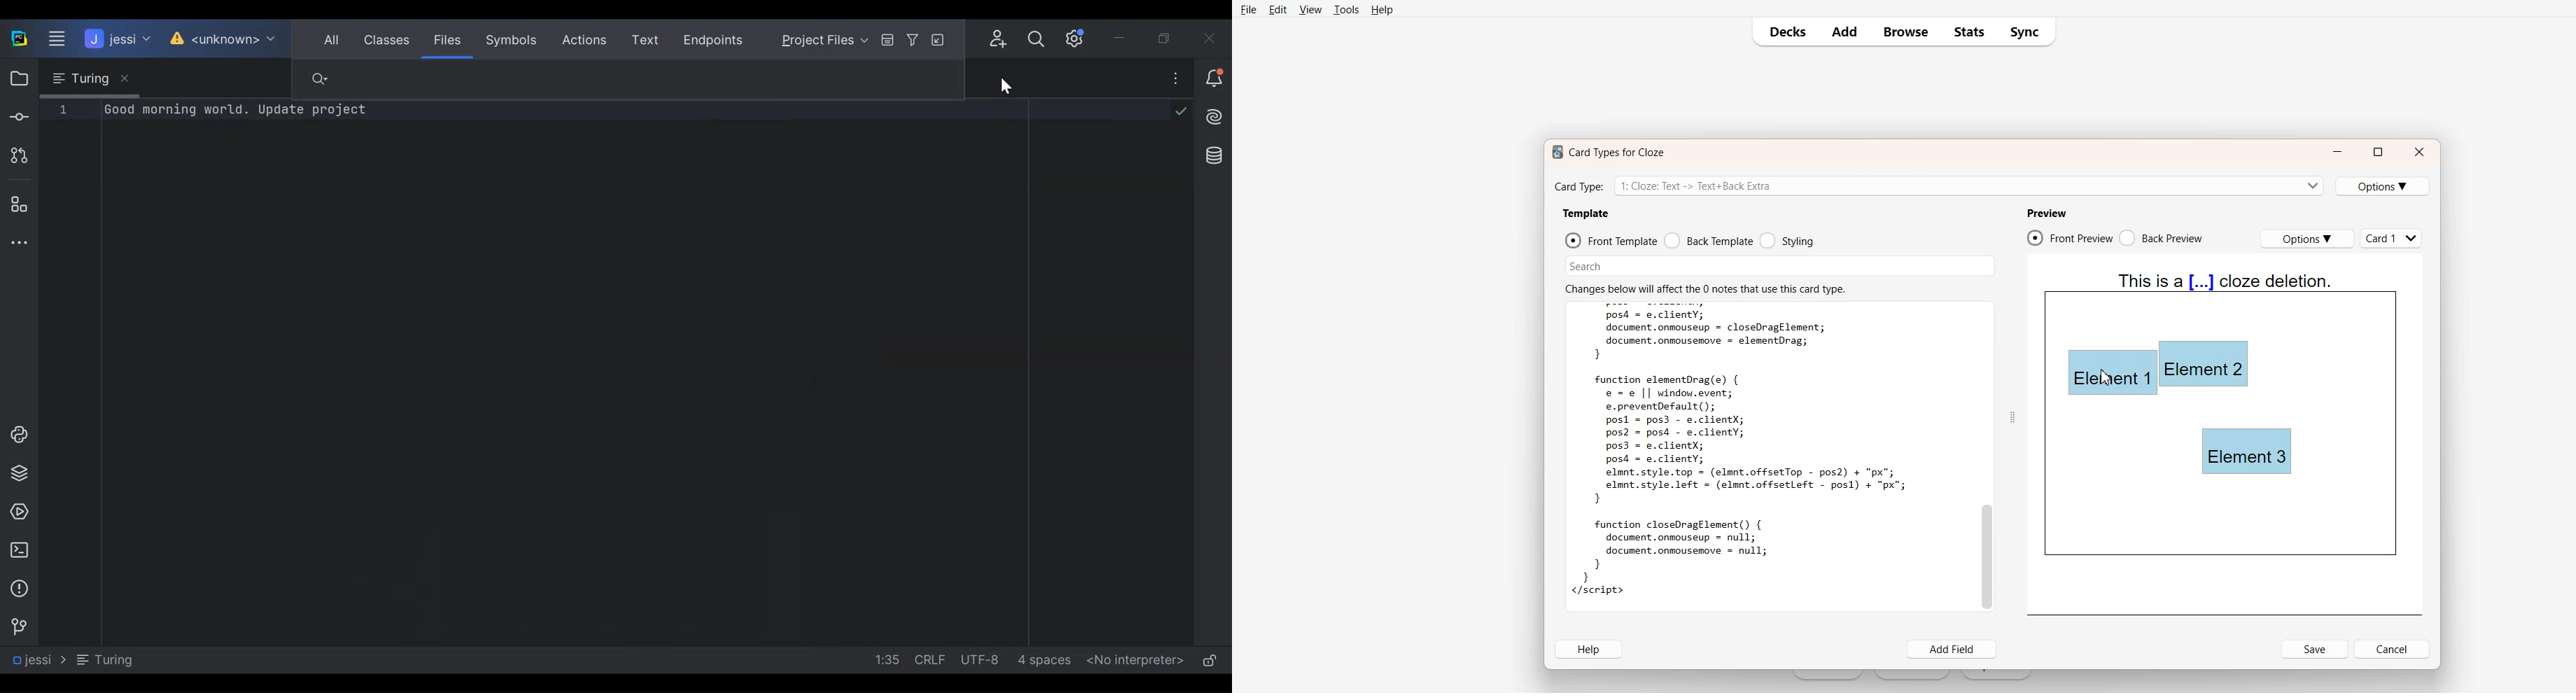 The width and height of the screenshot is (2576, 700). Describe the element at coordinates (1605, 152) in the screenshot. I see `Text 1` at that location.